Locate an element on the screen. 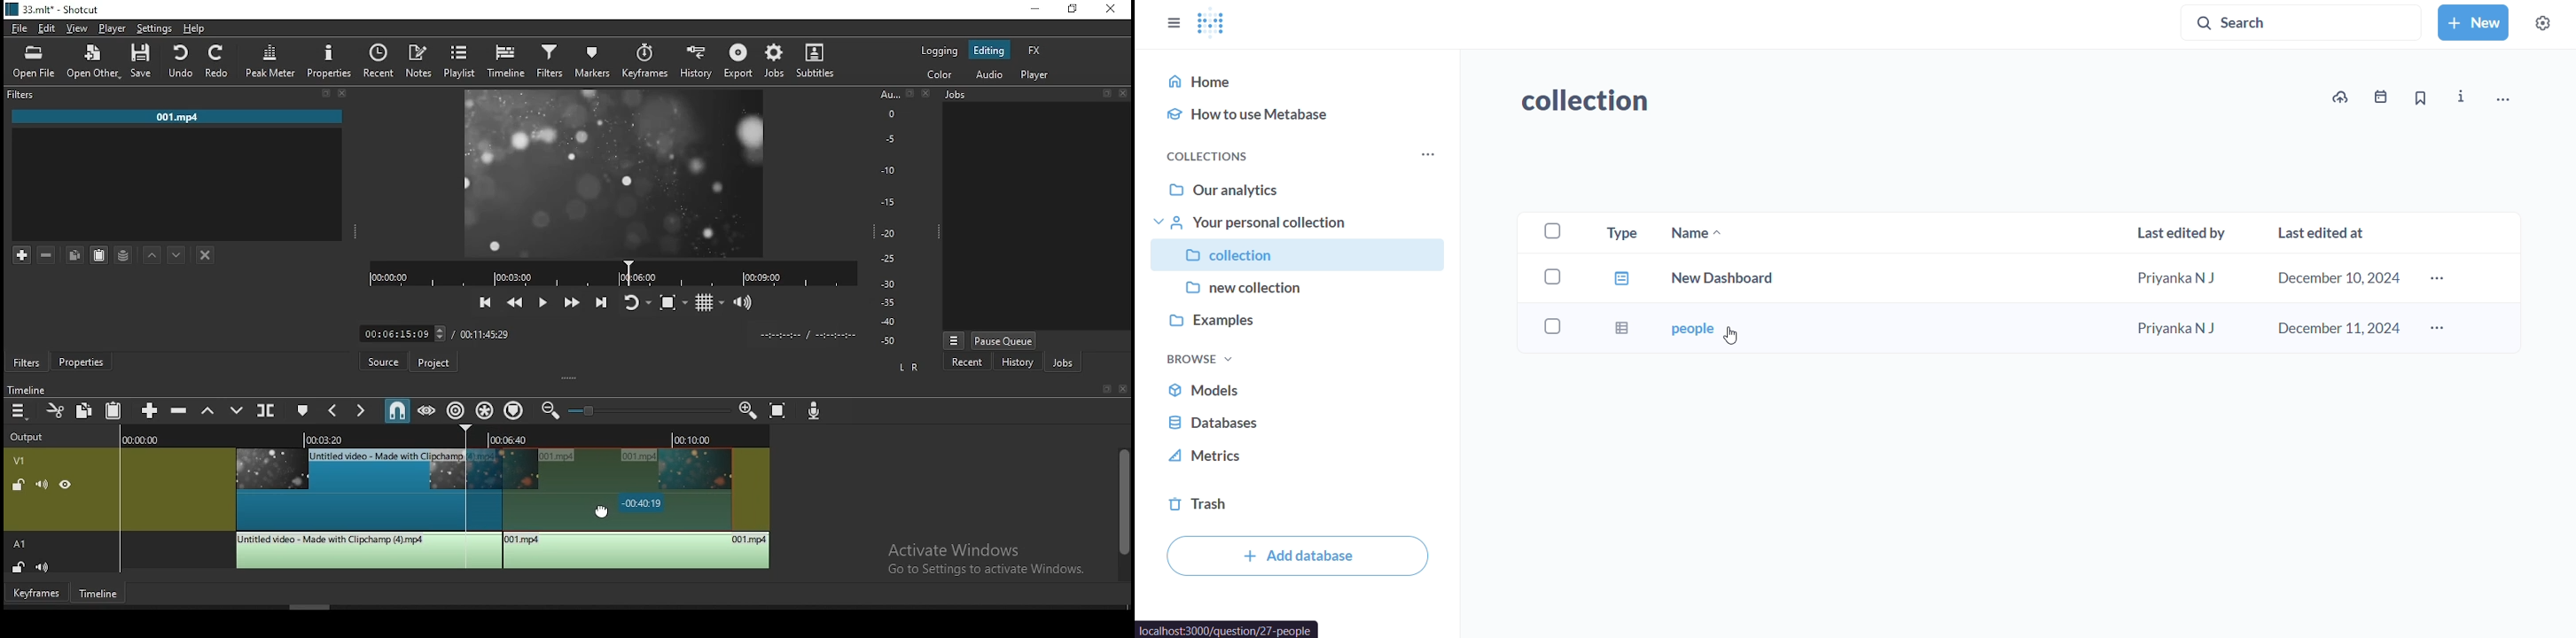  events is located at coordinates (2389, 98).